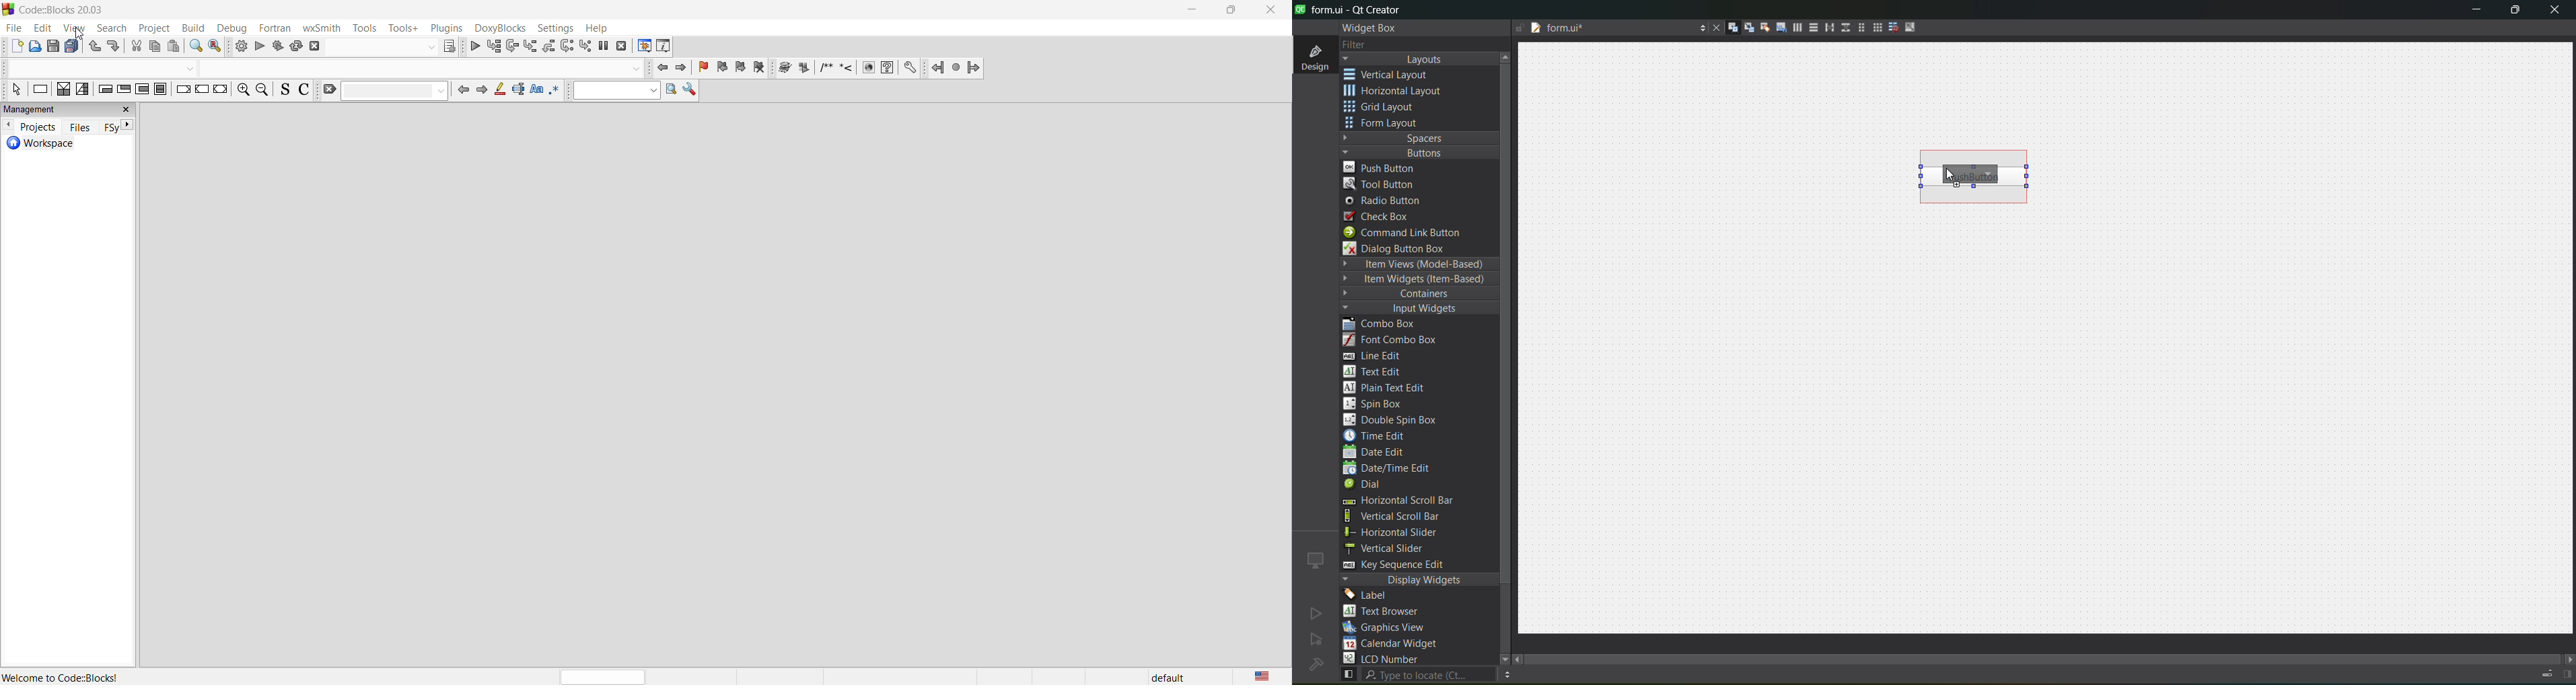  I want to click on break debugger, so click(604, 46).